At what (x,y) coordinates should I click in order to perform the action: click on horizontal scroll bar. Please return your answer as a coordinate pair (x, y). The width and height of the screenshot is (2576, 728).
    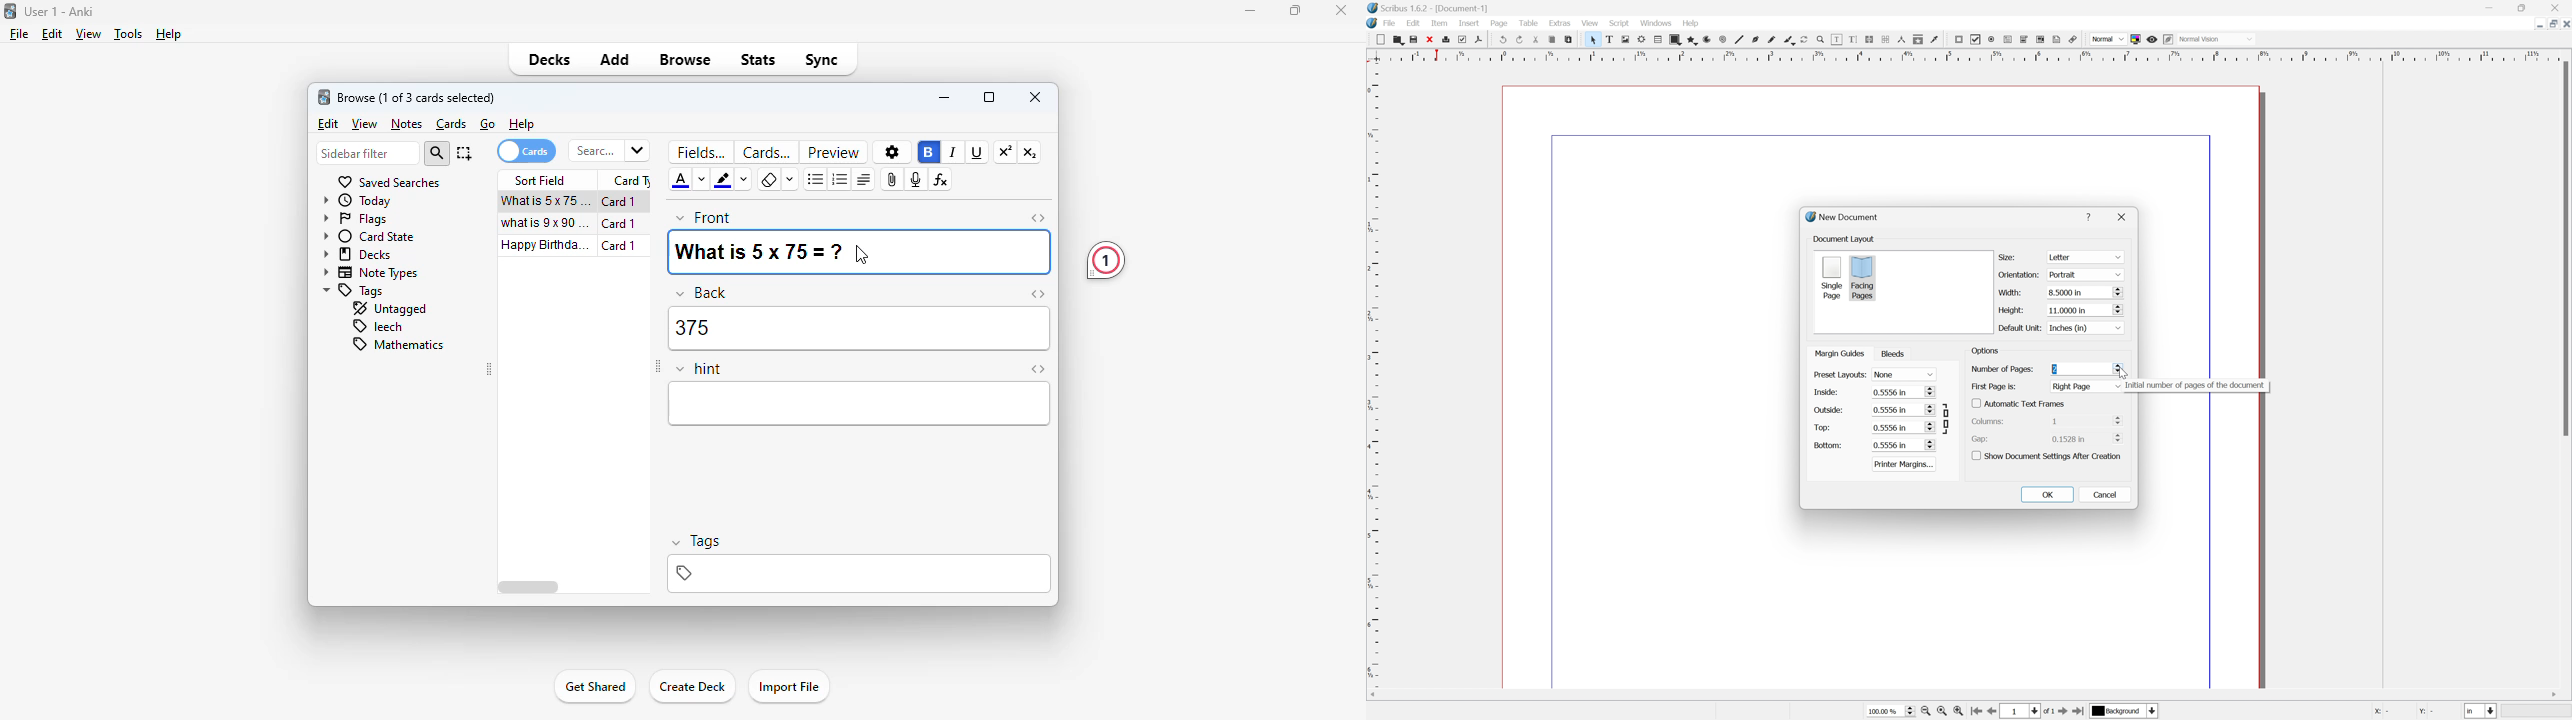
    Looking at the image, I should click on (529, 587).